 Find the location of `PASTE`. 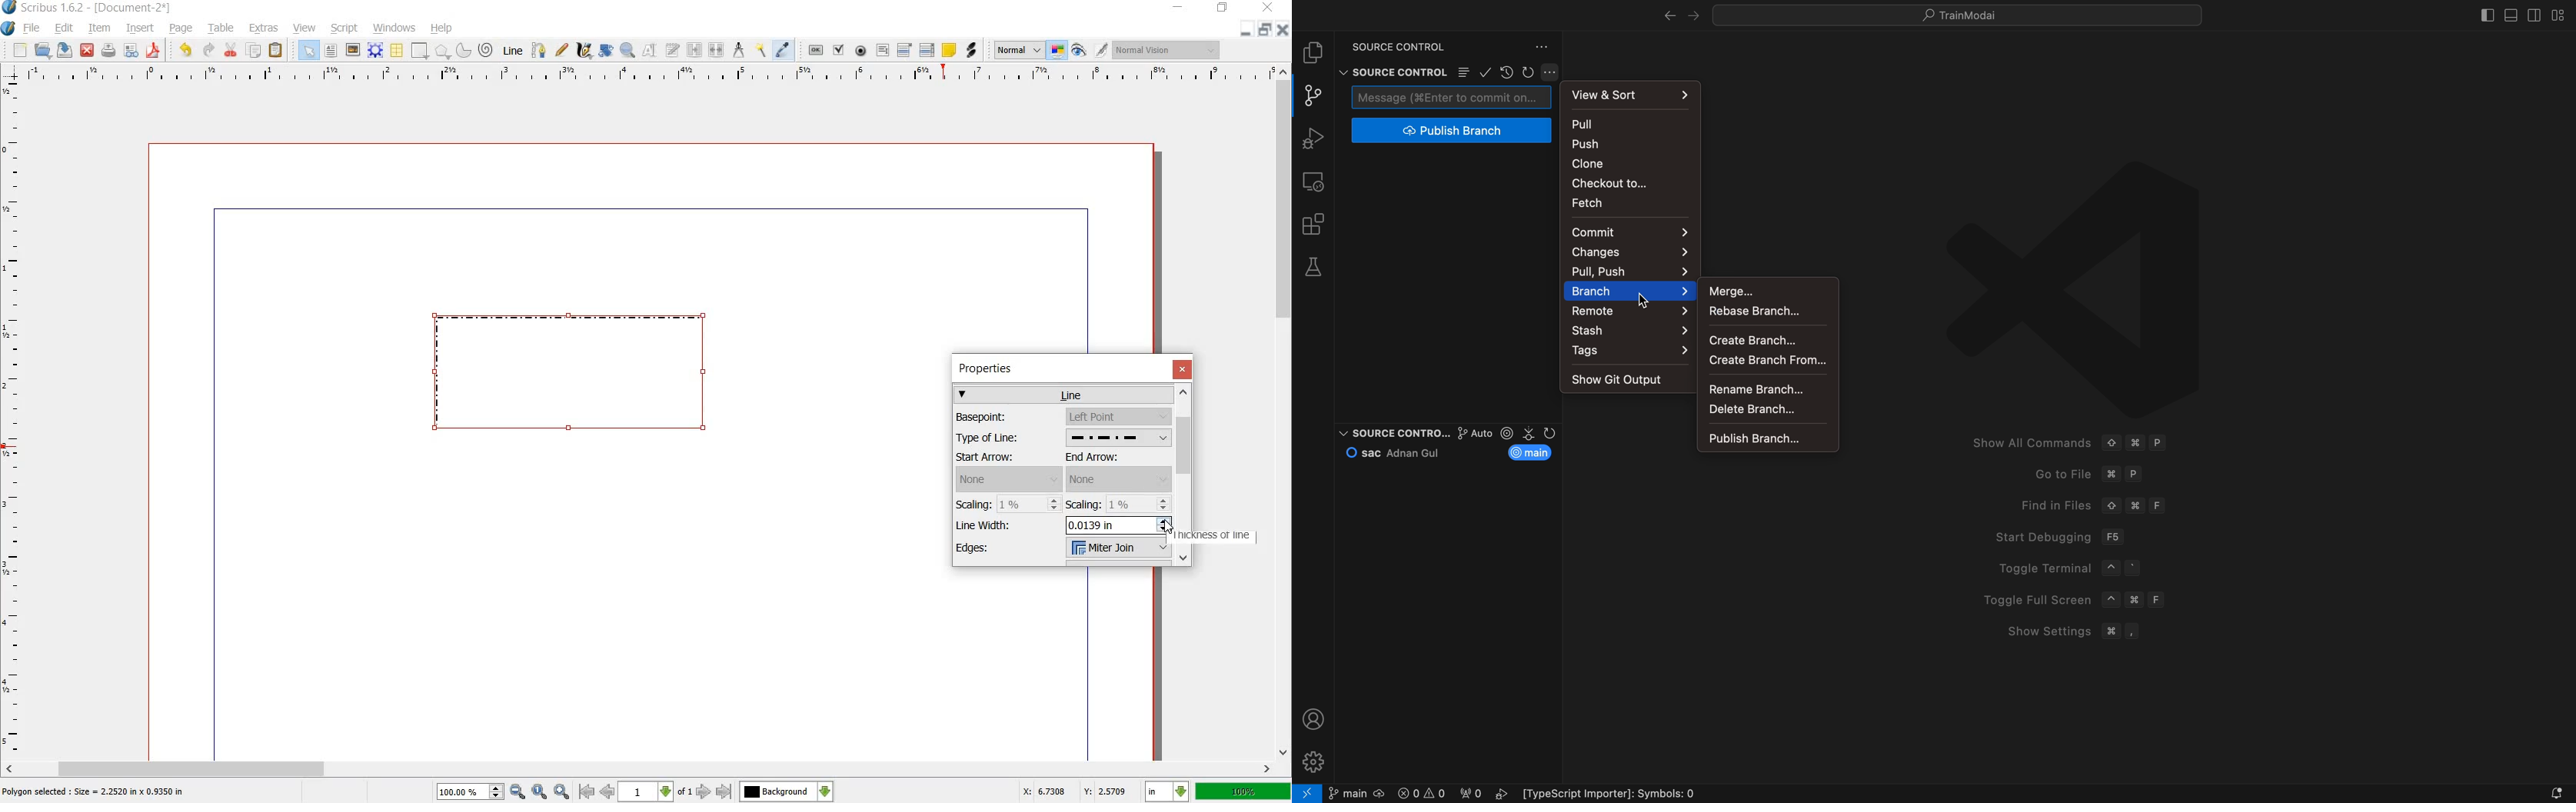

PASTE is located at coordinates (277, 50).